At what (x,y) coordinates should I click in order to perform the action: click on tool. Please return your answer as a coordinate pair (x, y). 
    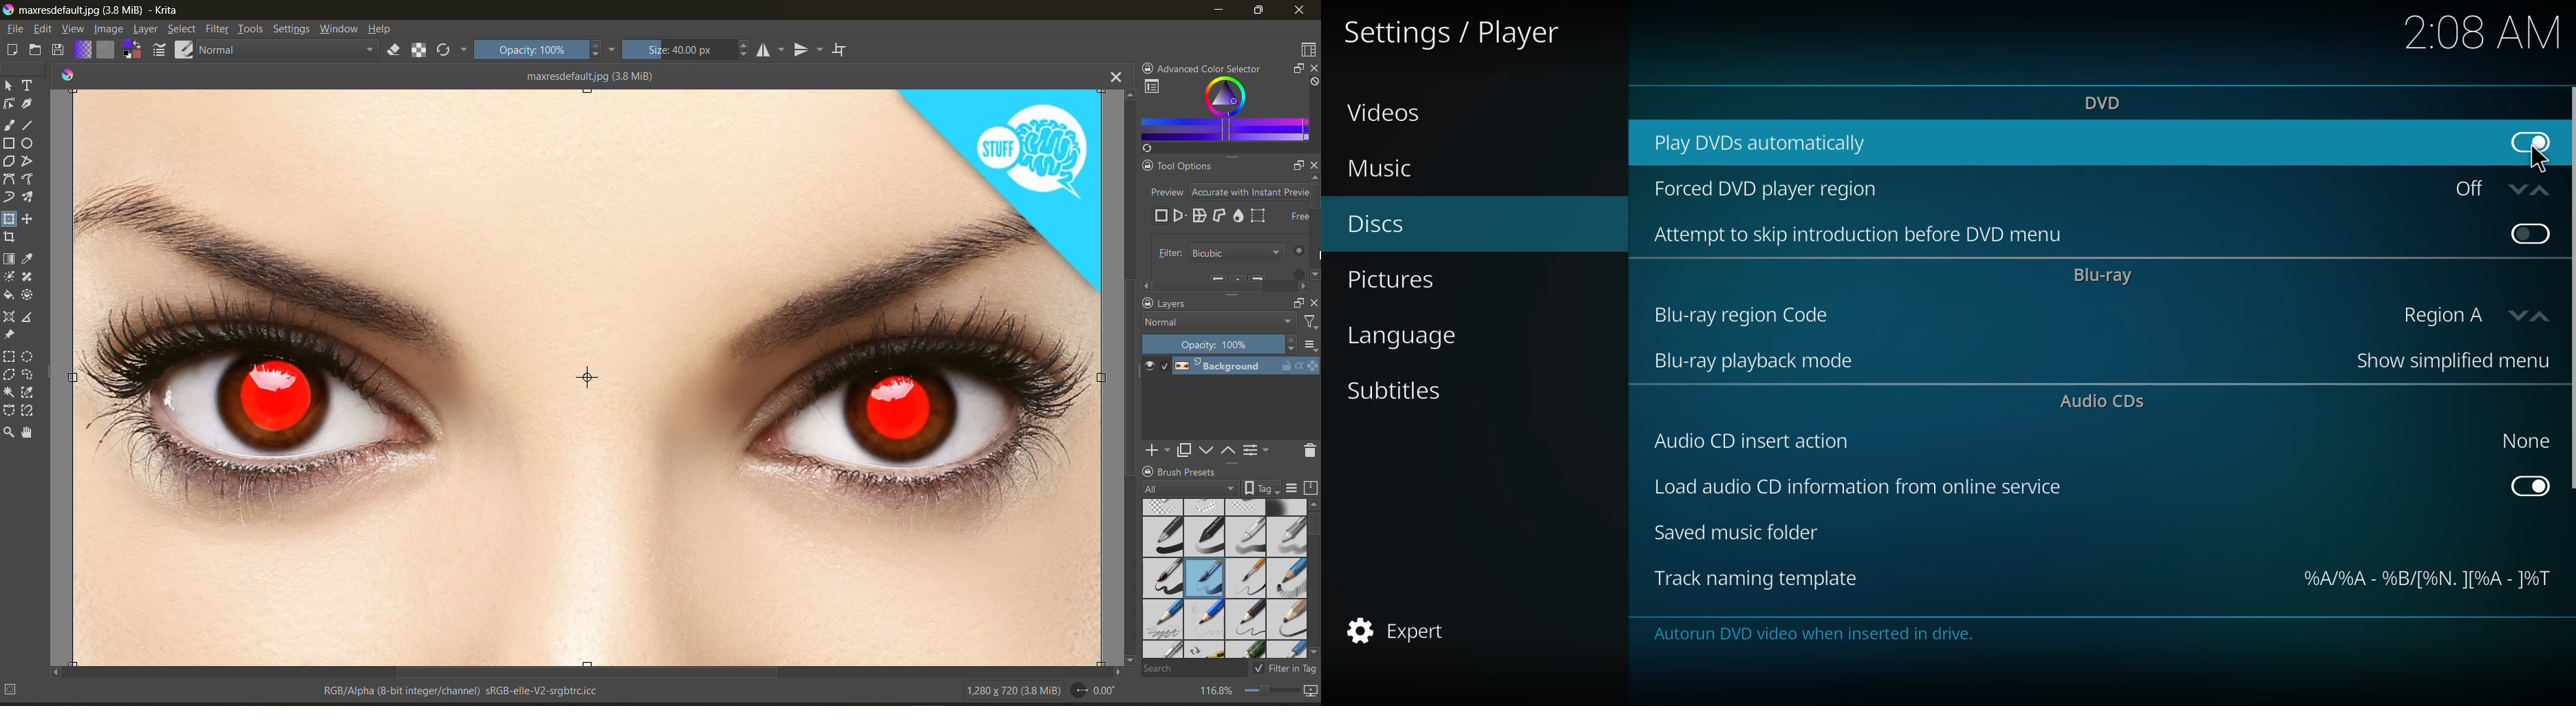
    Looking at the image, I should click on (9, 104).